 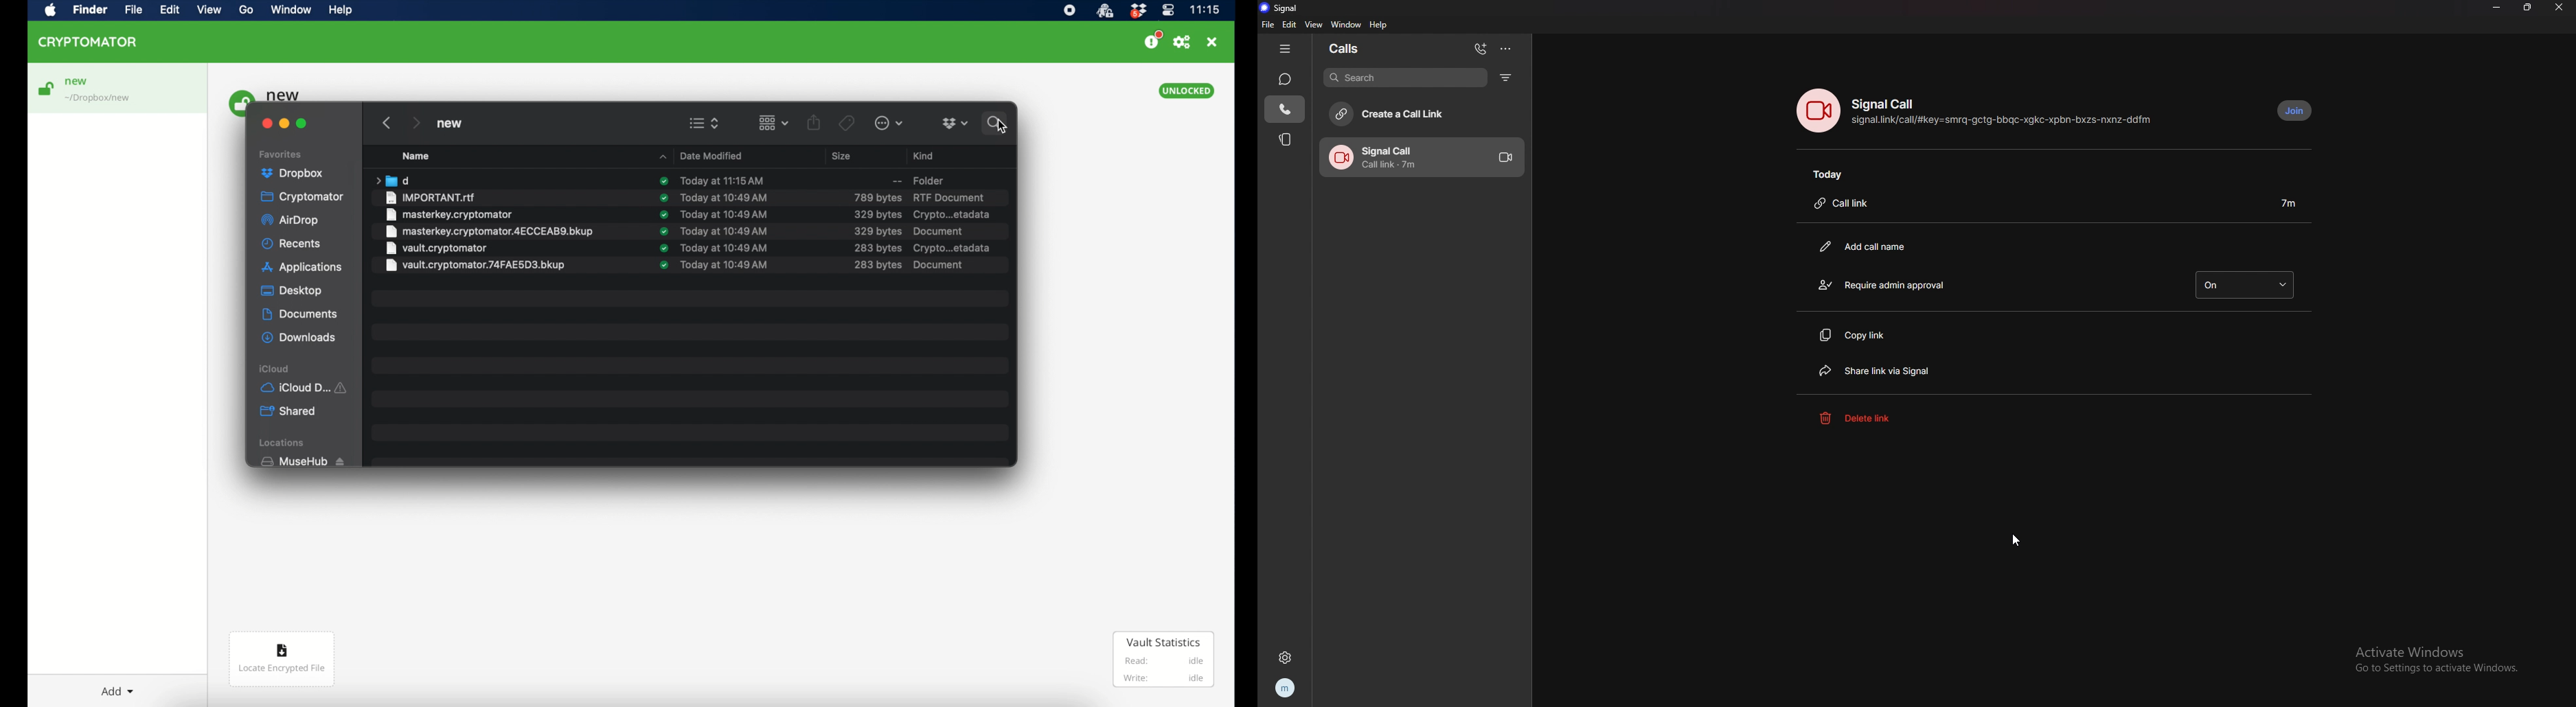 What do you see at coordinates (1290, 25) in the screenshot?
I see `edit` at bounding box center [1290, 25].